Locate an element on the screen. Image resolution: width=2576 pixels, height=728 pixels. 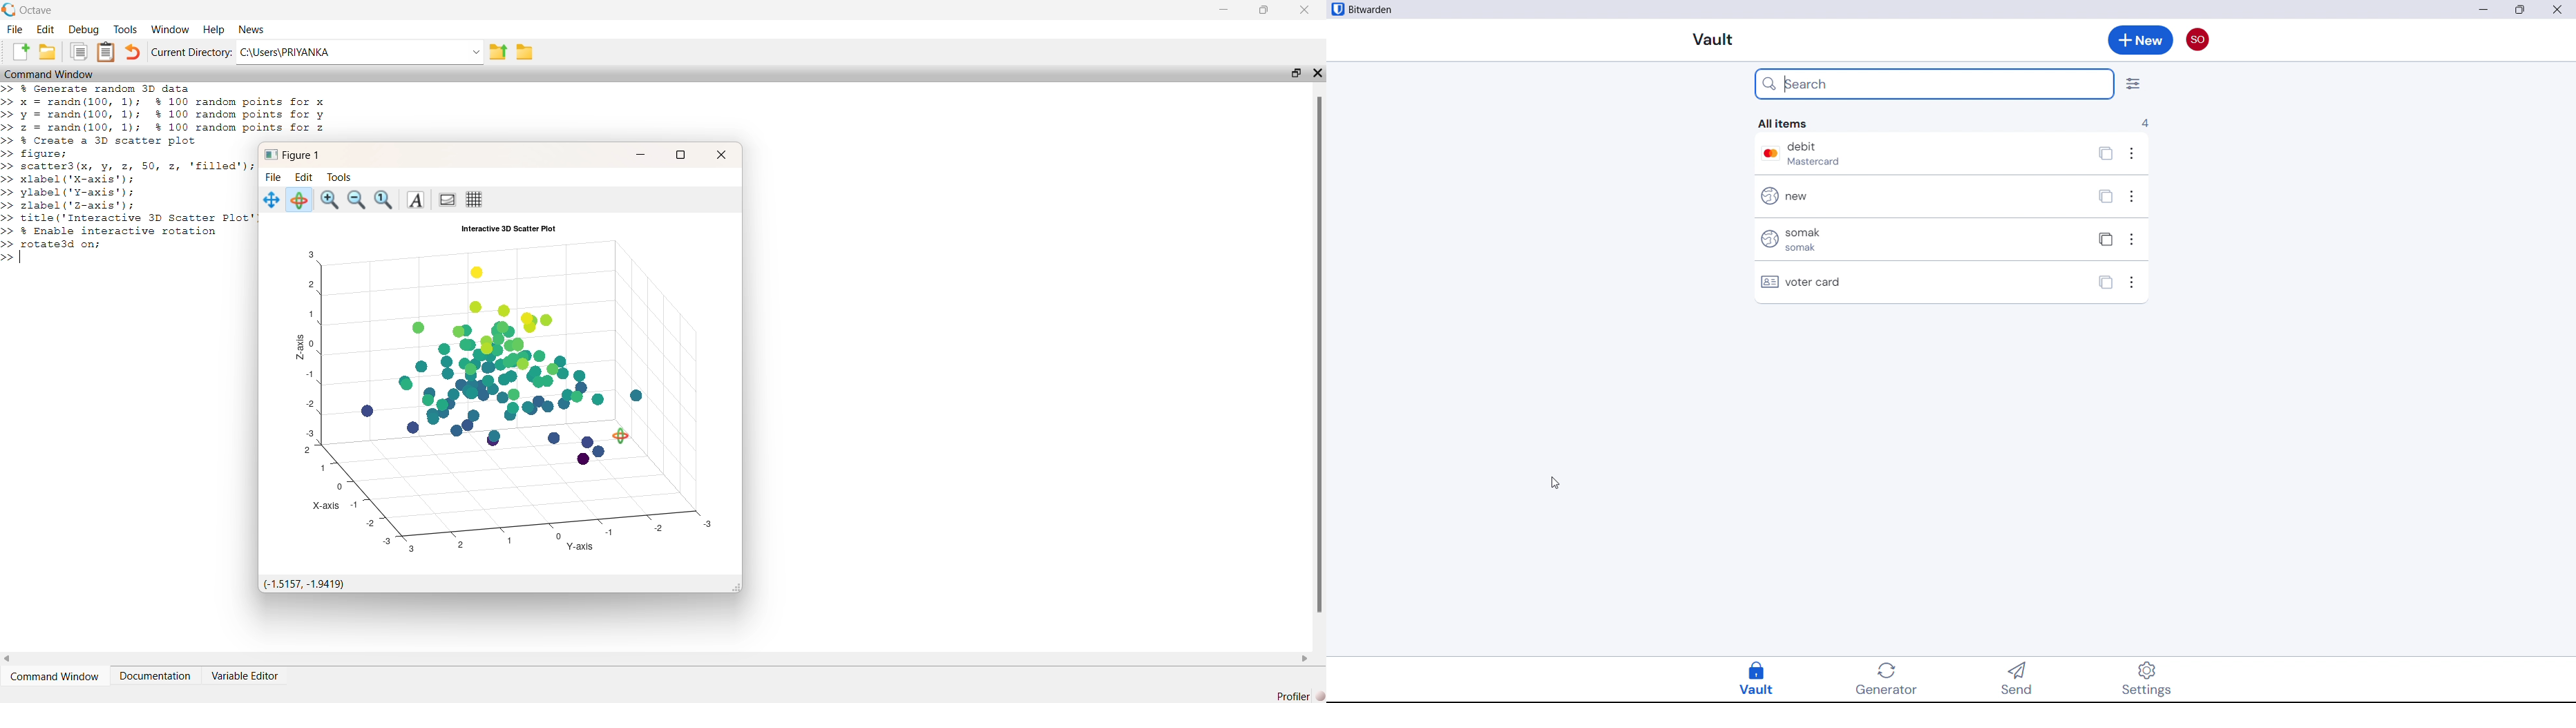
close is located at coordinates (2521, 10).